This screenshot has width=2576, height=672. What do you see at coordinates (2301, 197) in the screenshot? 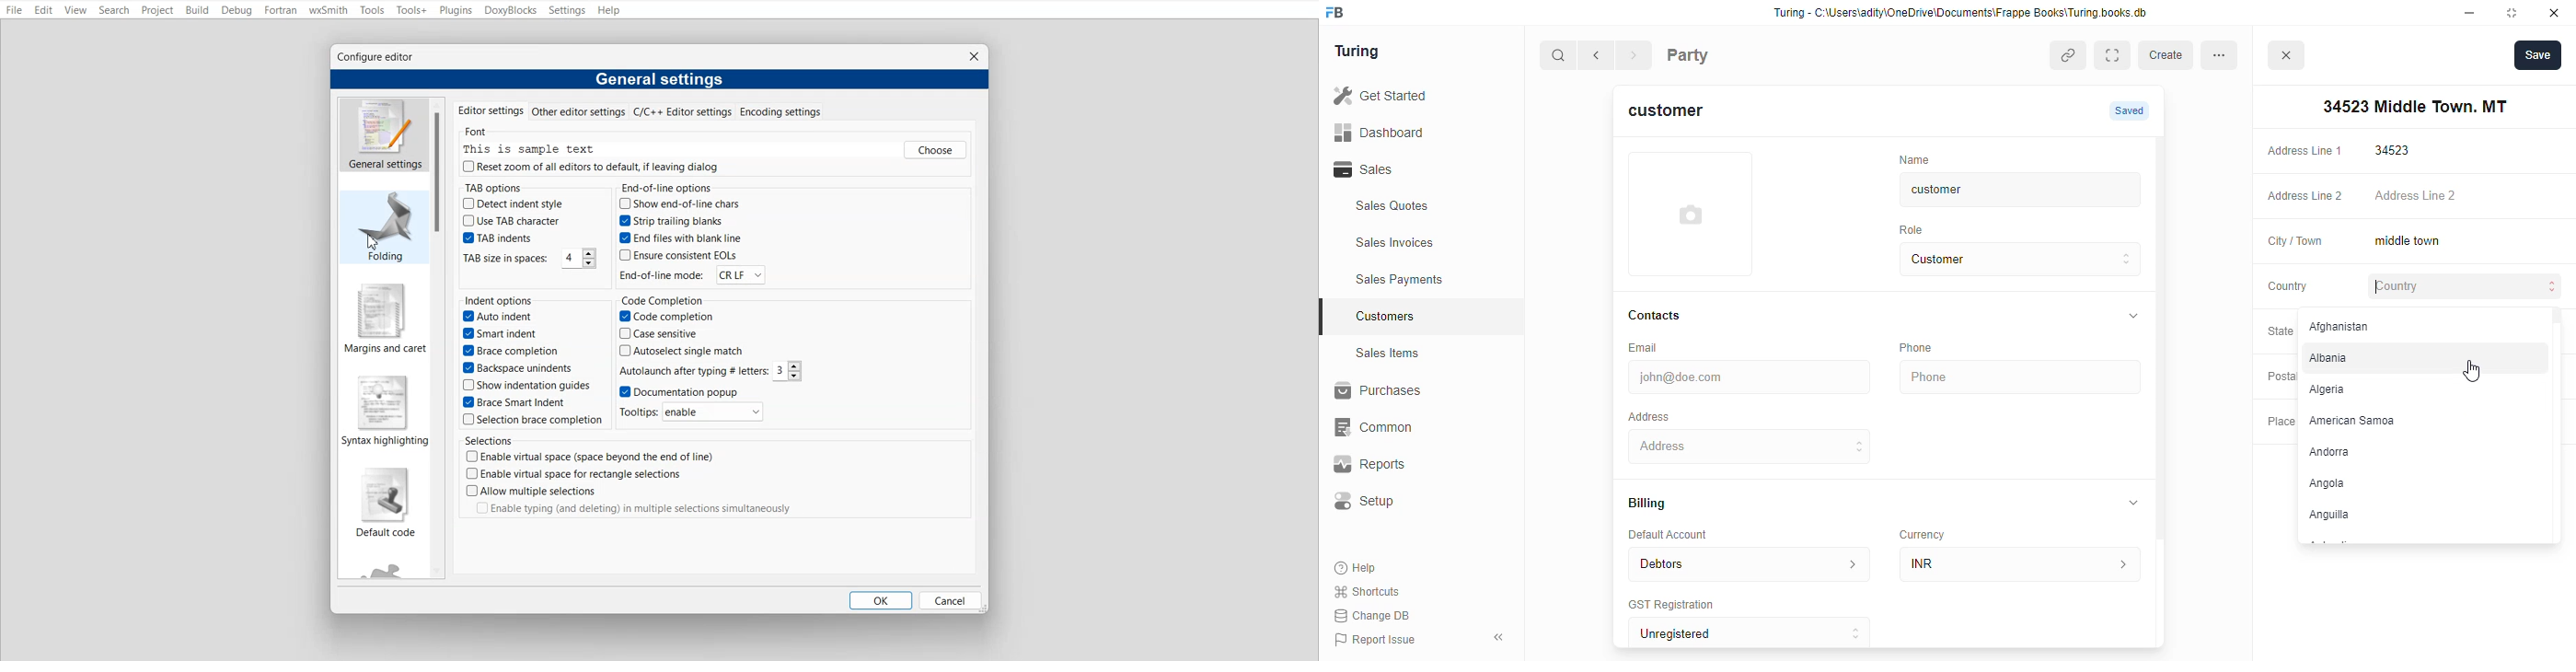
I see `Address Line 2` at bounding box center [2301, 197].